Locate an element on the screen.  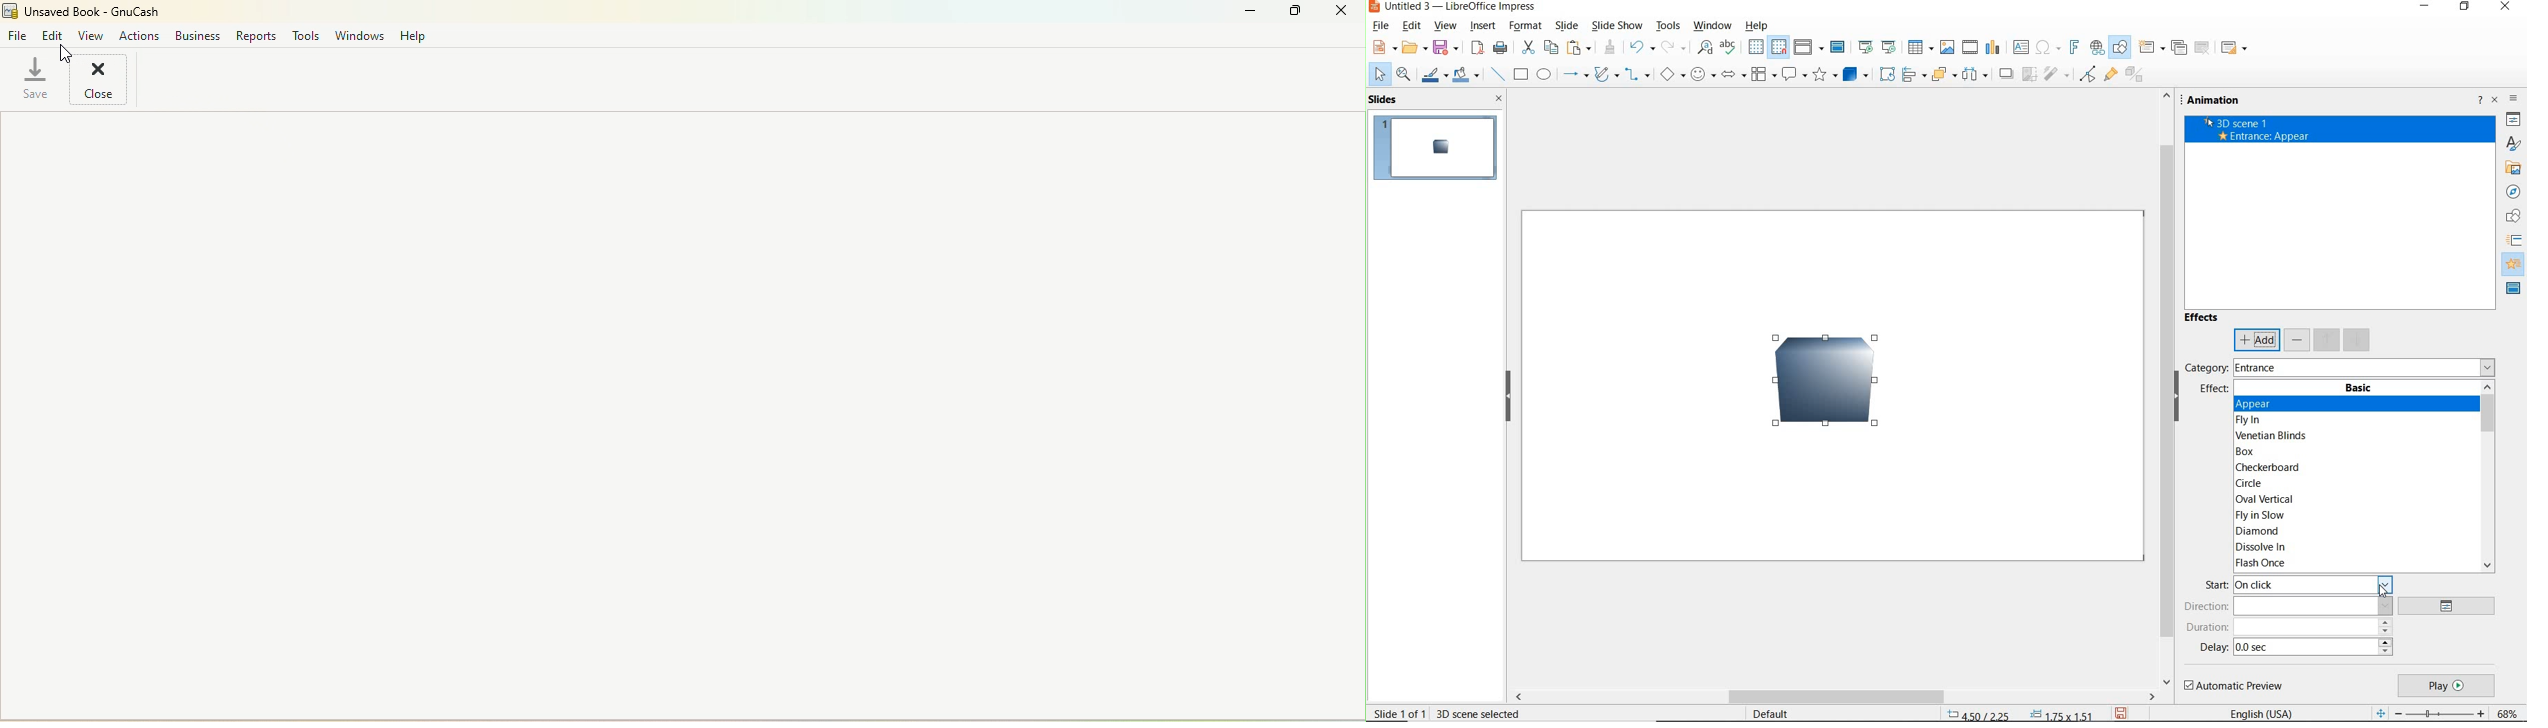
insert table is located at coordinates (1921, 47).